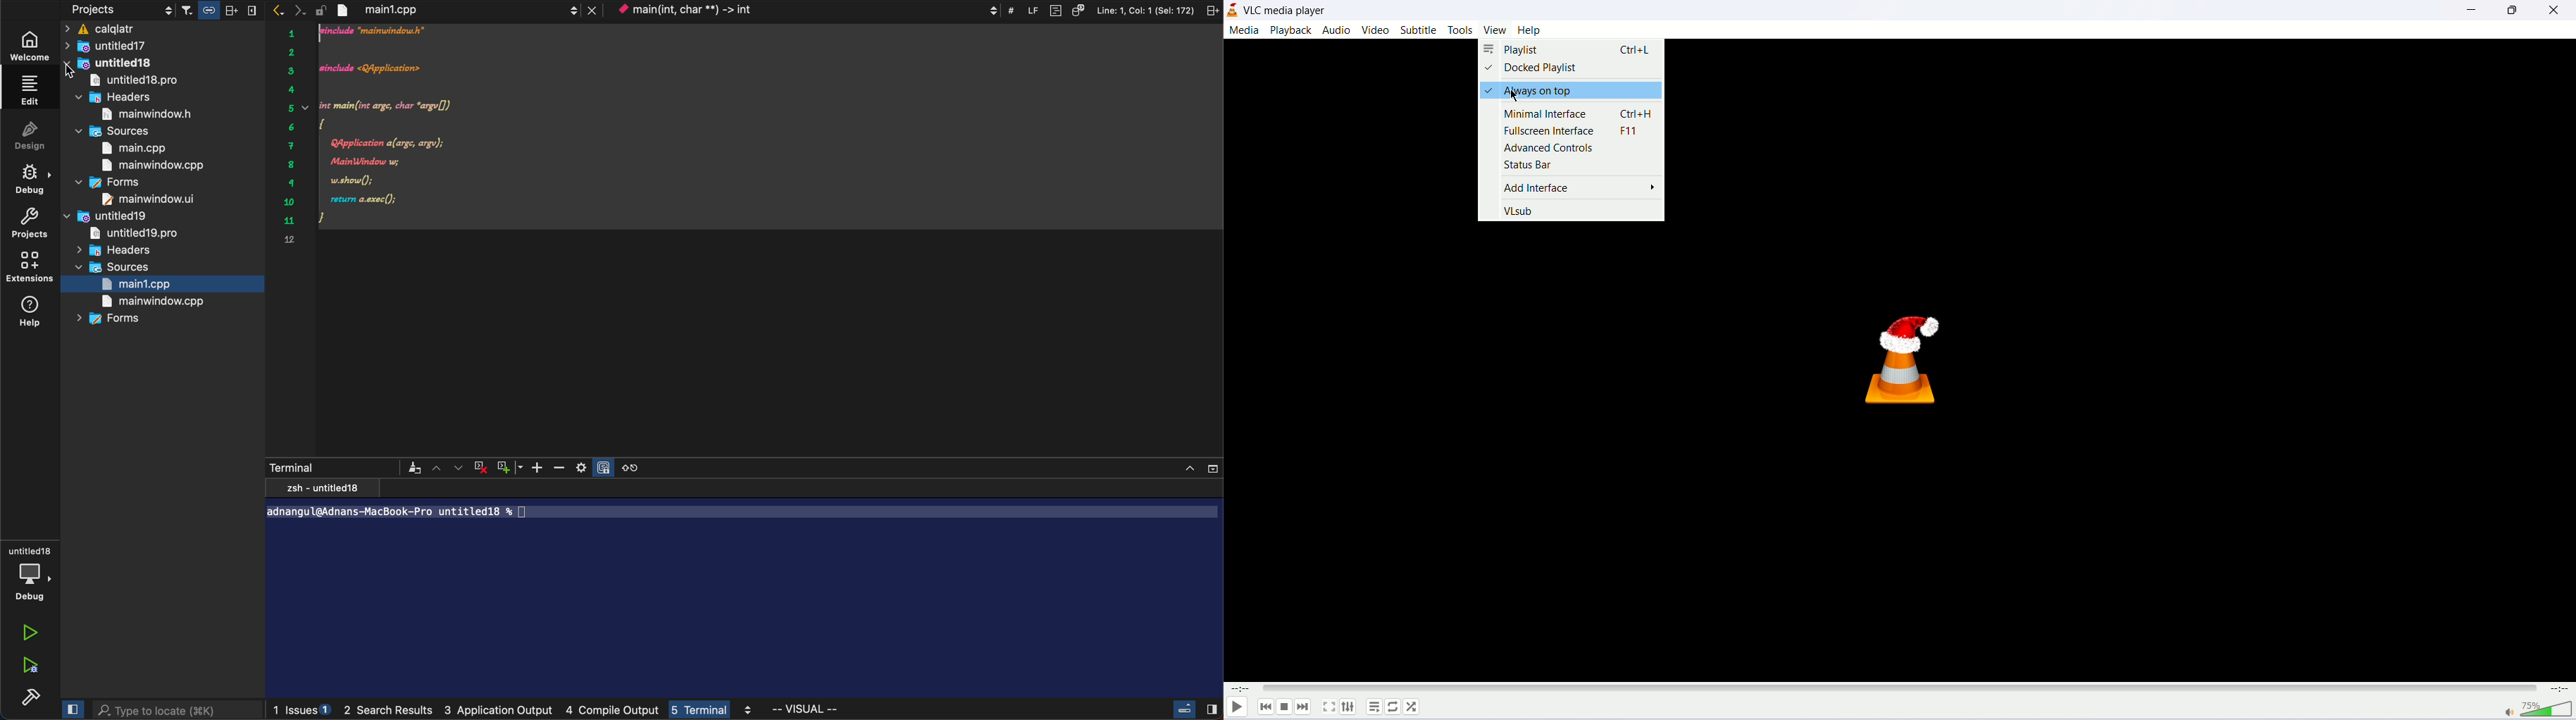 This screenshot has height=728, width=2576. I want to click on arrows, so click(445, 468).